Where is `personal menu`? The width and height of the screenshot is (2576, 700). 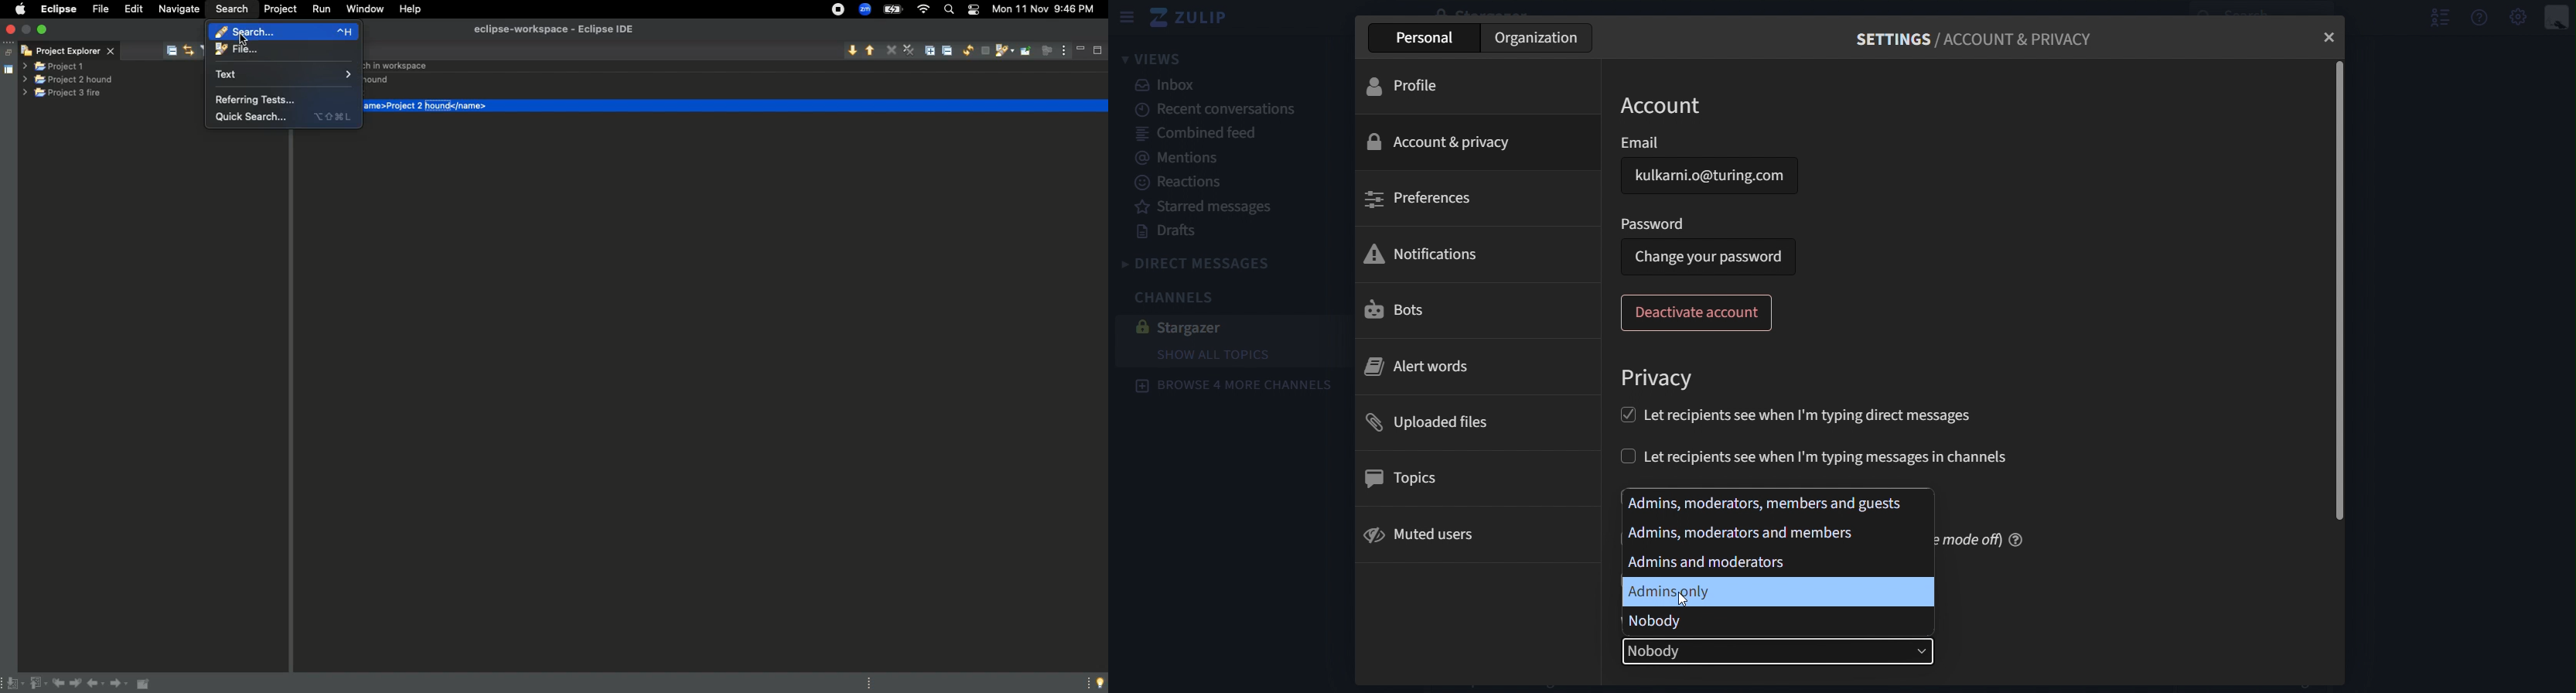
personal menu is located at coordinates (2557, 20).